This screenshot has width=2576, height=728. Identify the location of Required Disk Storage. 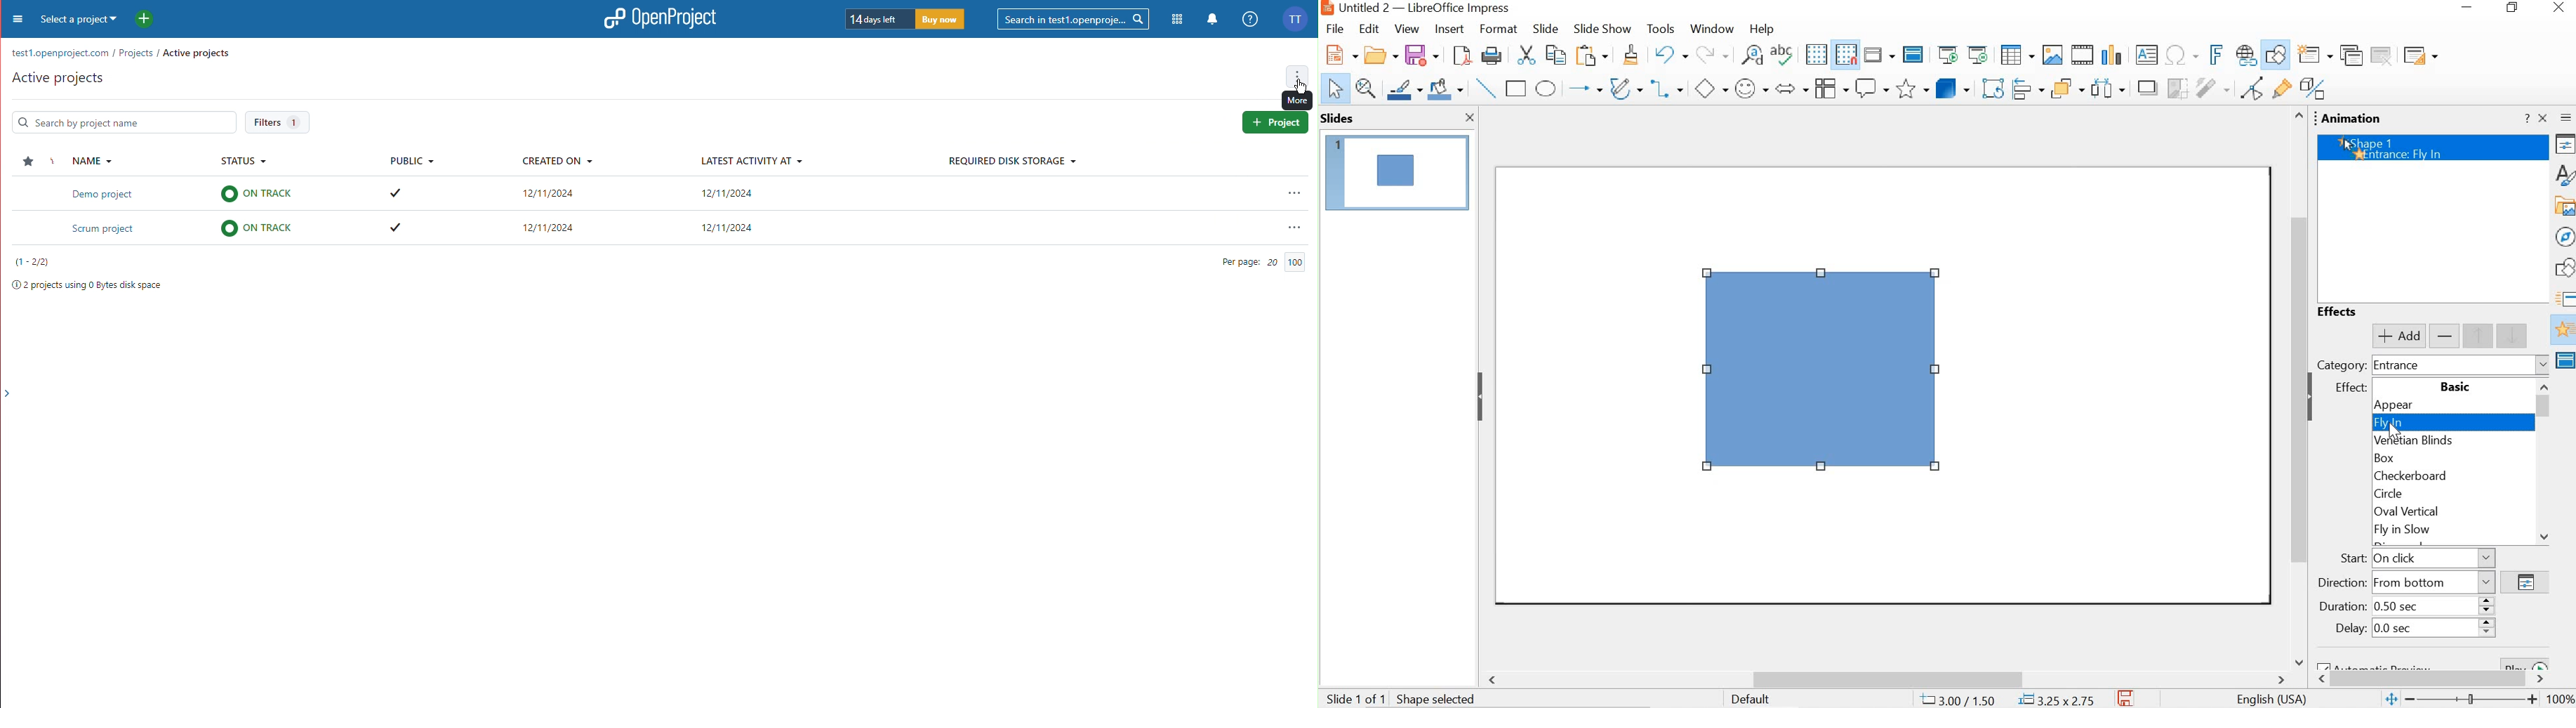
(1011, 161).